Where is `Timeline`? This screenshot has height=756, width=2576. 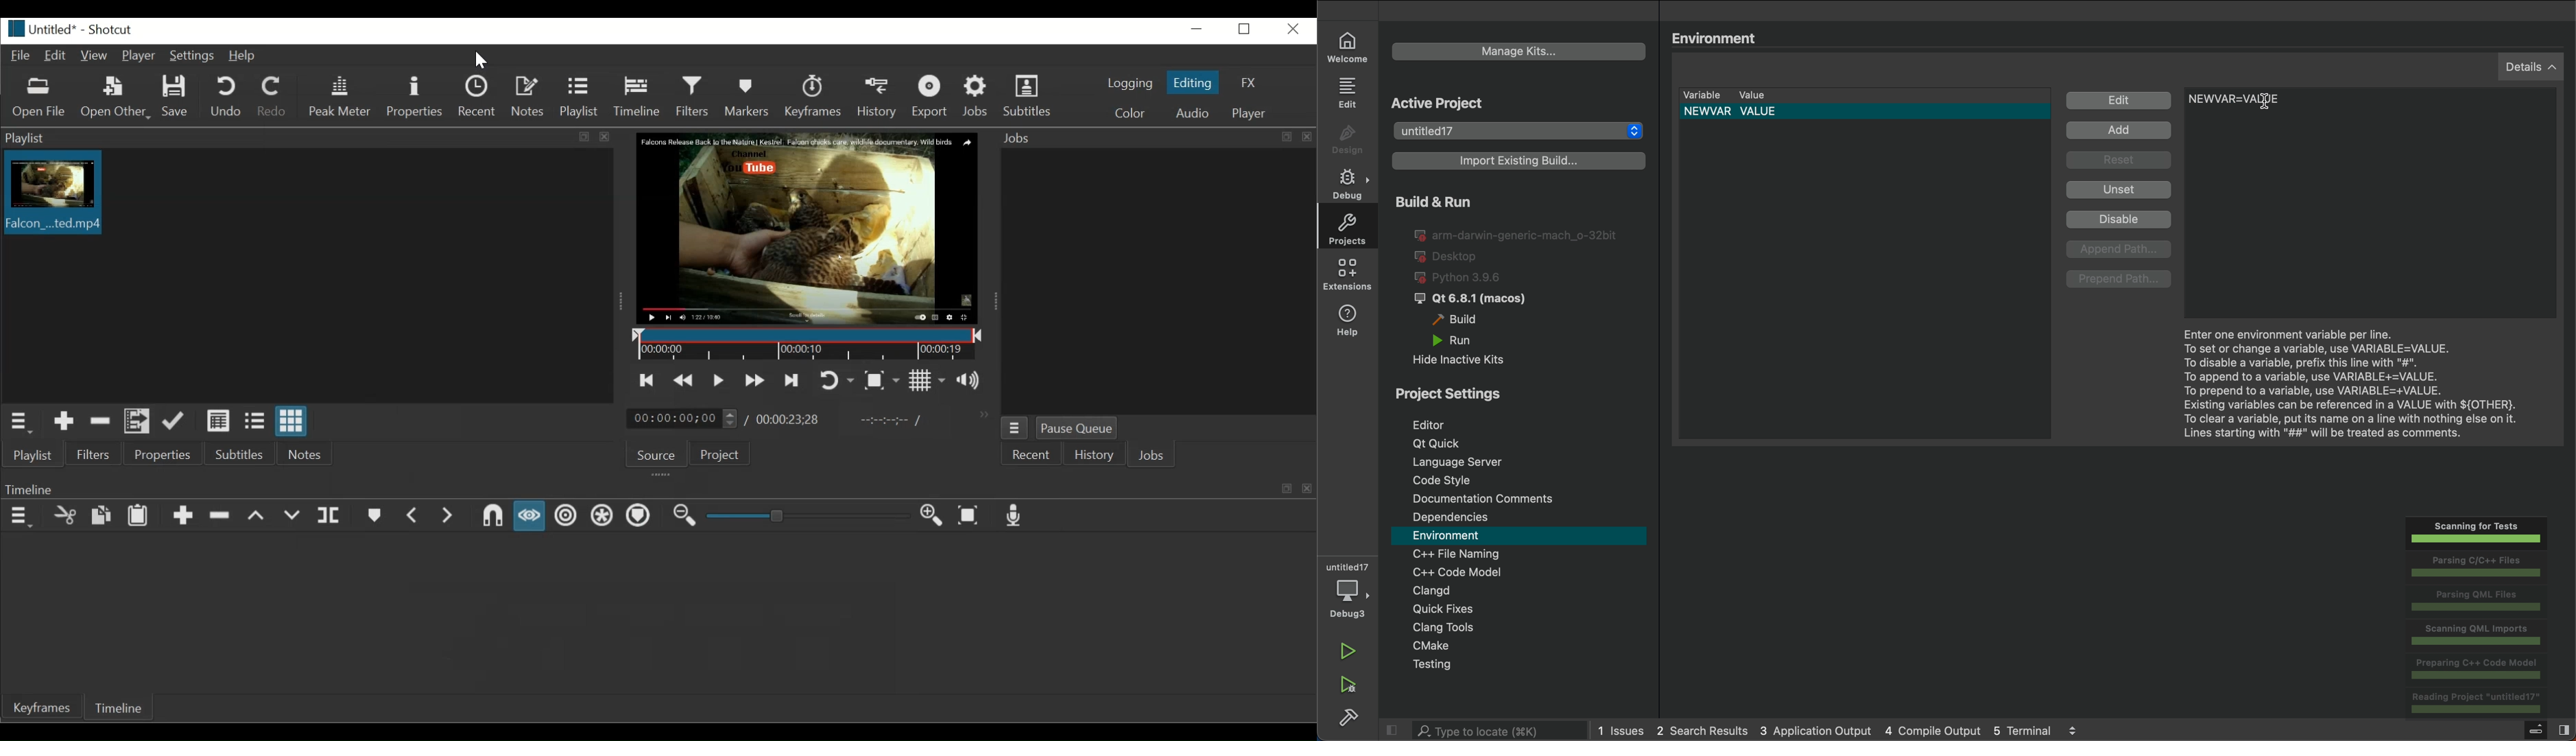
Timeline is located at coordinates (657, 486).